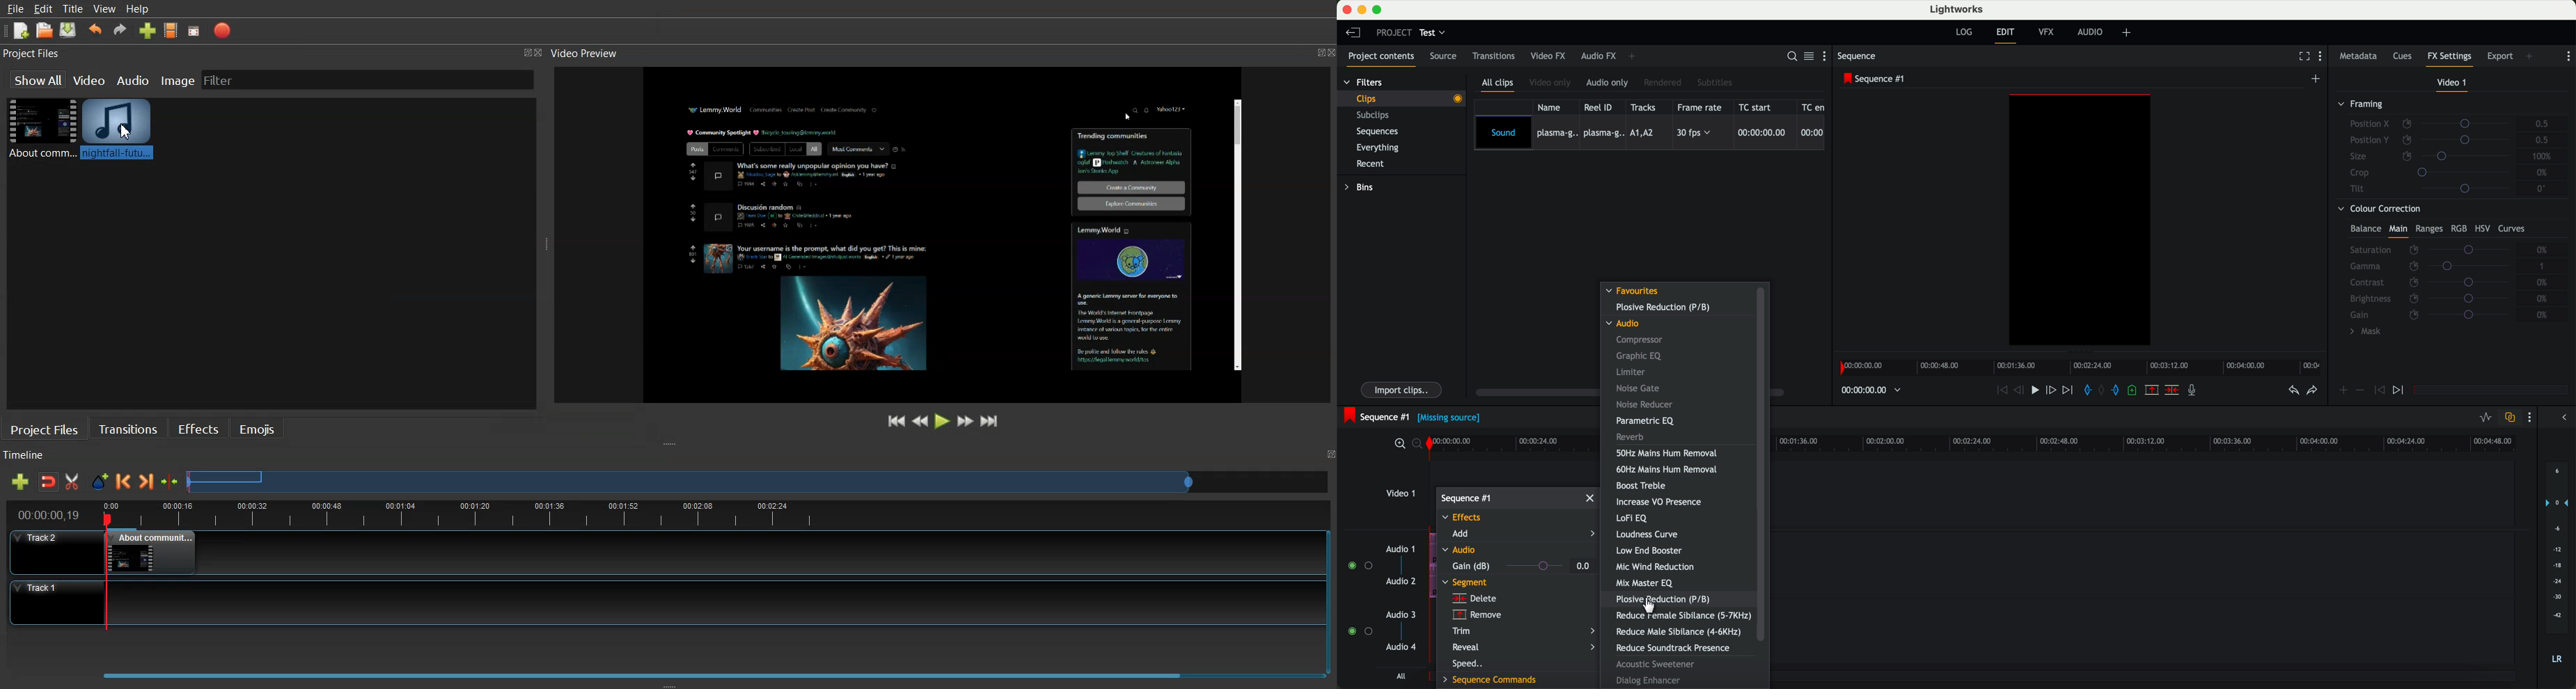 The height and width of the screenshot is (700, 2576). Describe the element at coordinates (1664, 82) in the screenshot. I see `rendered` at that location.